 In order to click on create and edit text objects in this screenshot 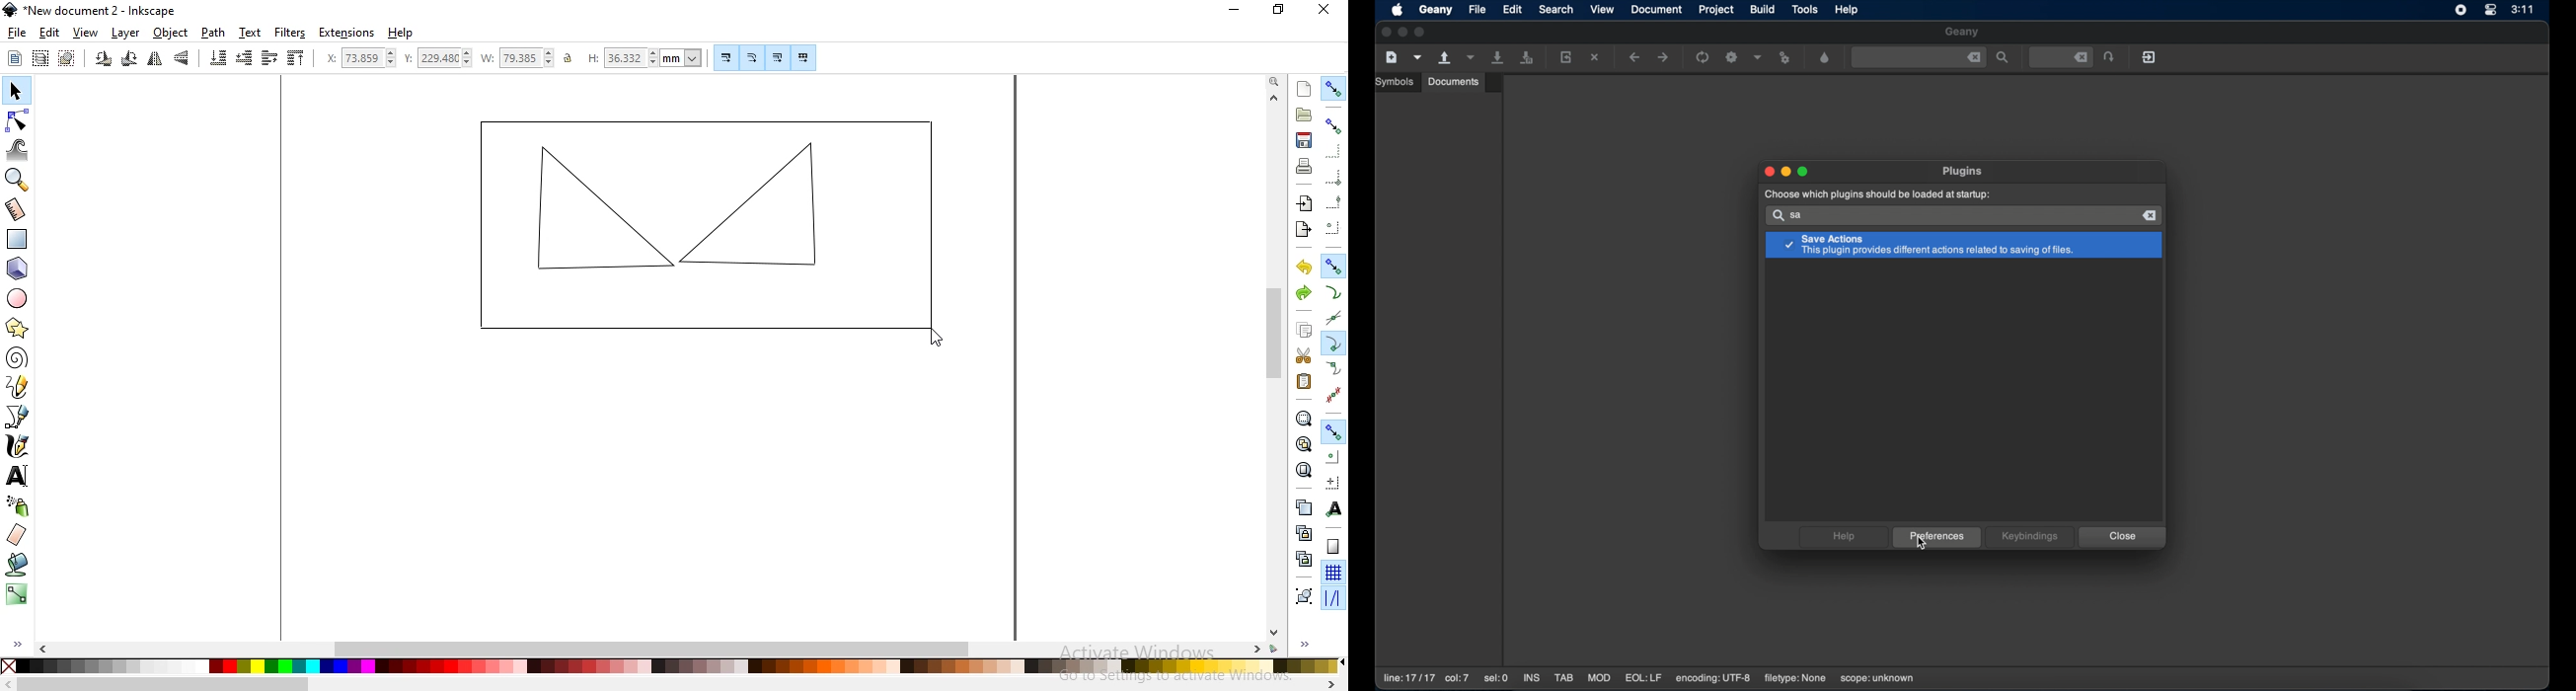, I will do `click(18, 478)`.